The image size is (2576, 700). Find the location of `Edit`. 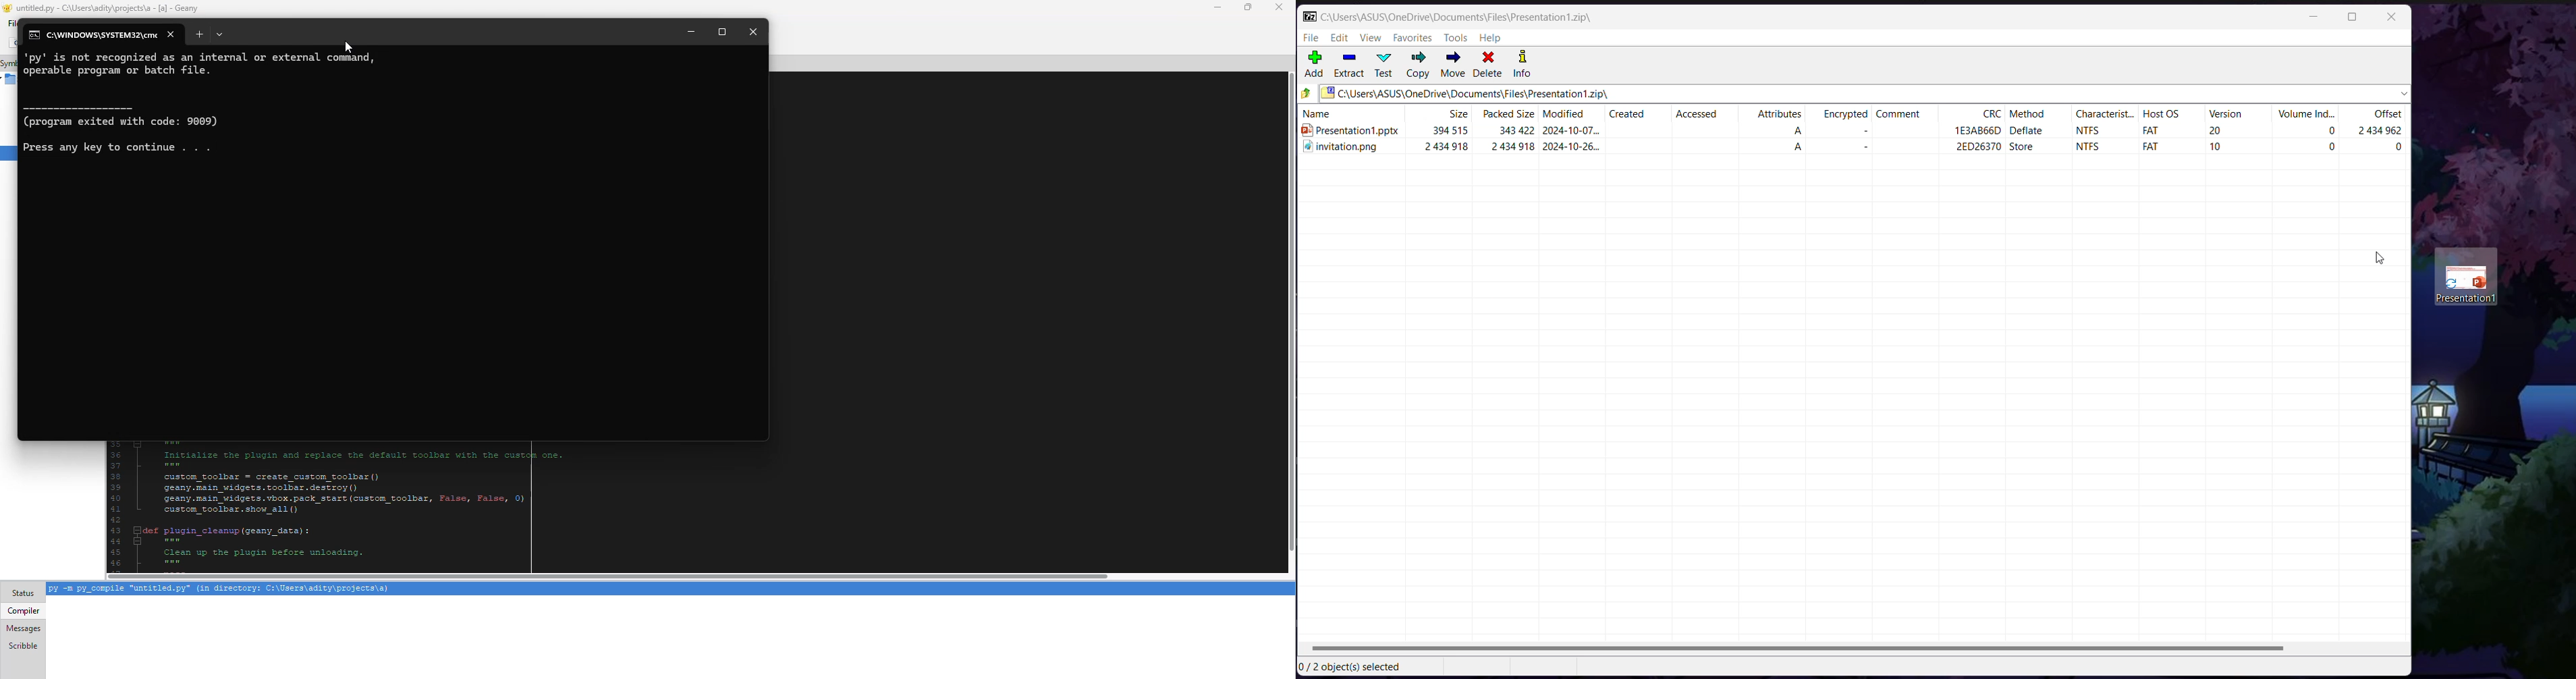

Edit is located at coordinates (1340, 38).